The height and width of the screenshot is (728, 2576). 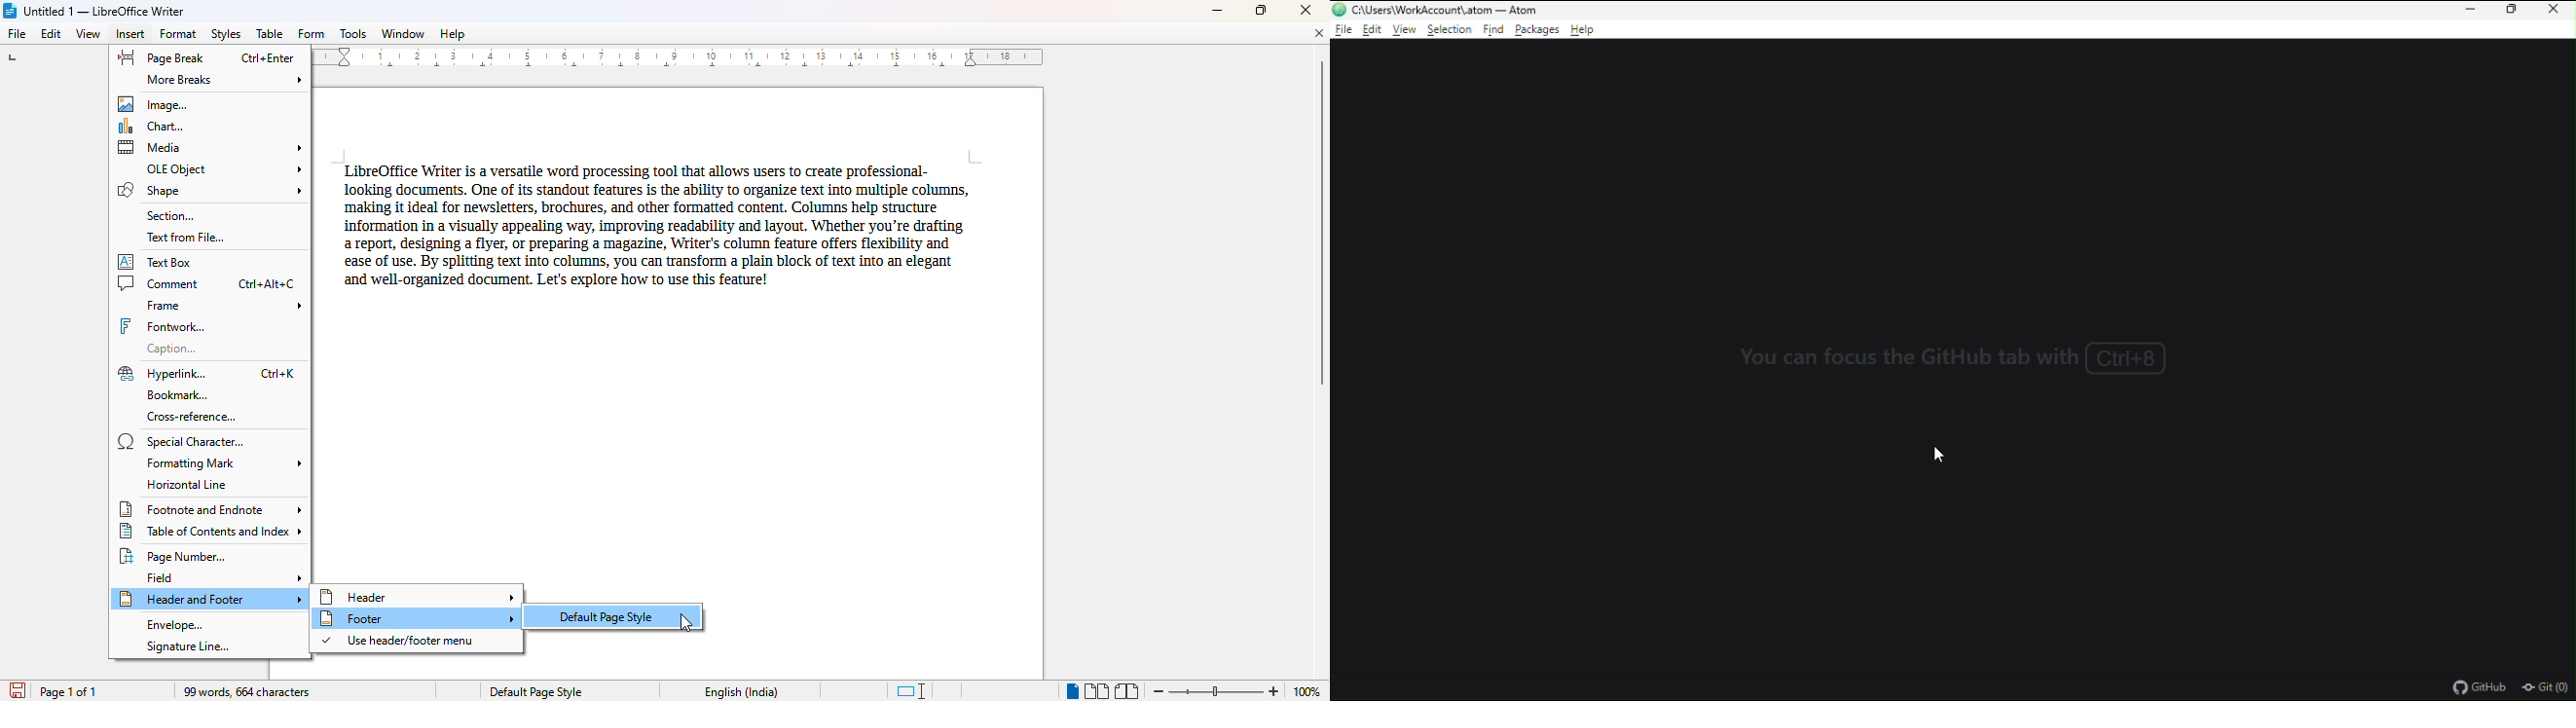 What do you see at coordinates (535, 692) in the screenshot?
I see `Default page style` at bounding box center [535, 692].